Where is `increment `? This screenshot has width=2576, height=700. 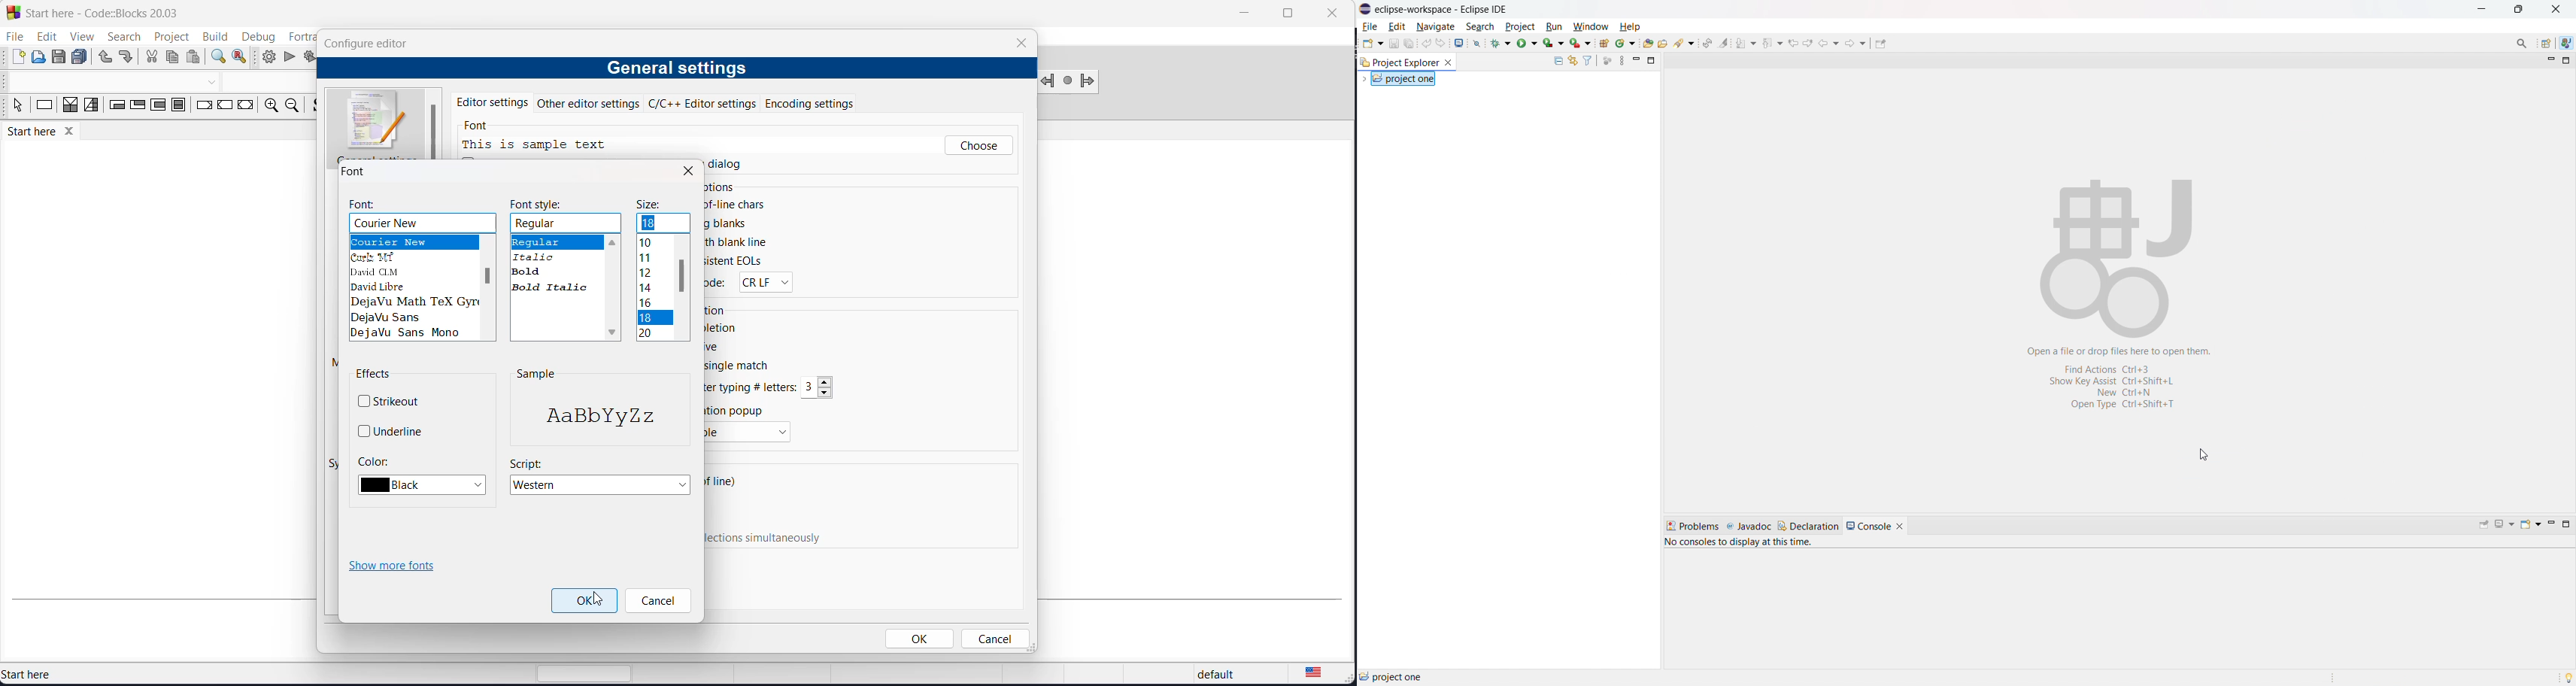
increment  is located at coordinates (827, 381).